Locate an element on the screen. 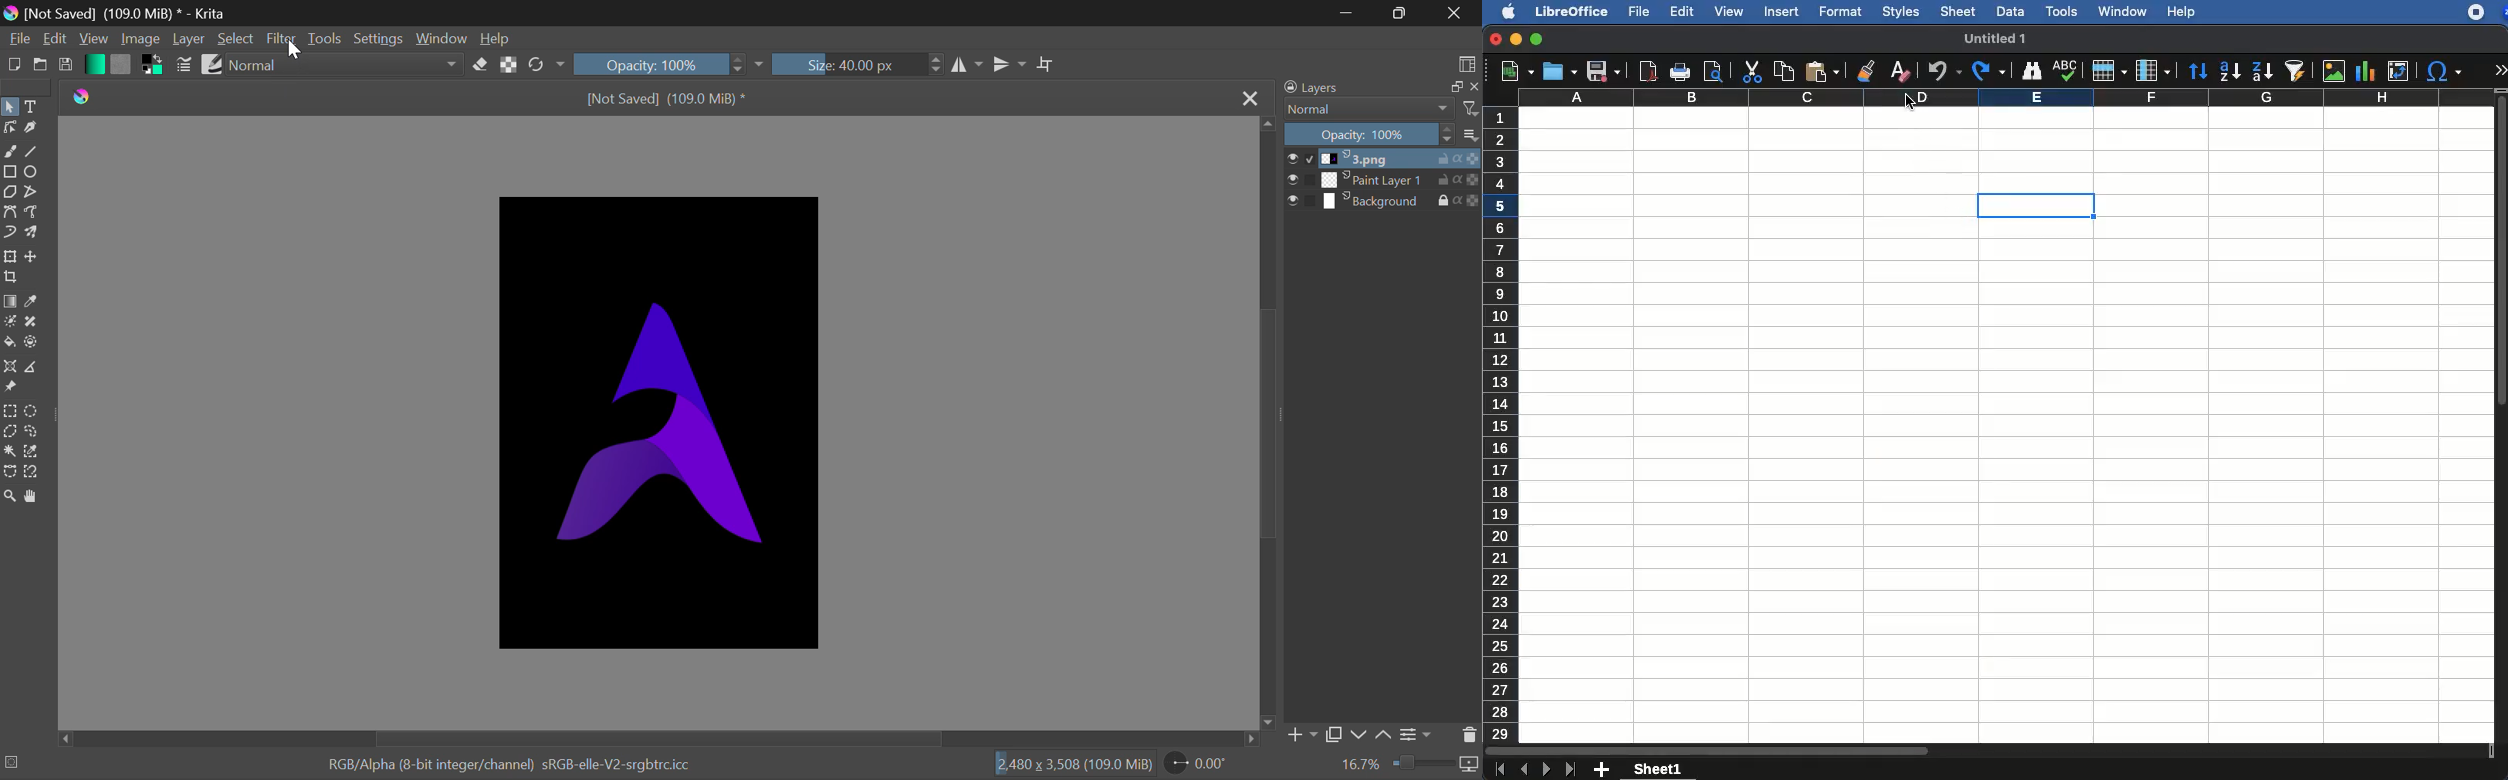  Add Layer is located at coordinates (1302, 735).